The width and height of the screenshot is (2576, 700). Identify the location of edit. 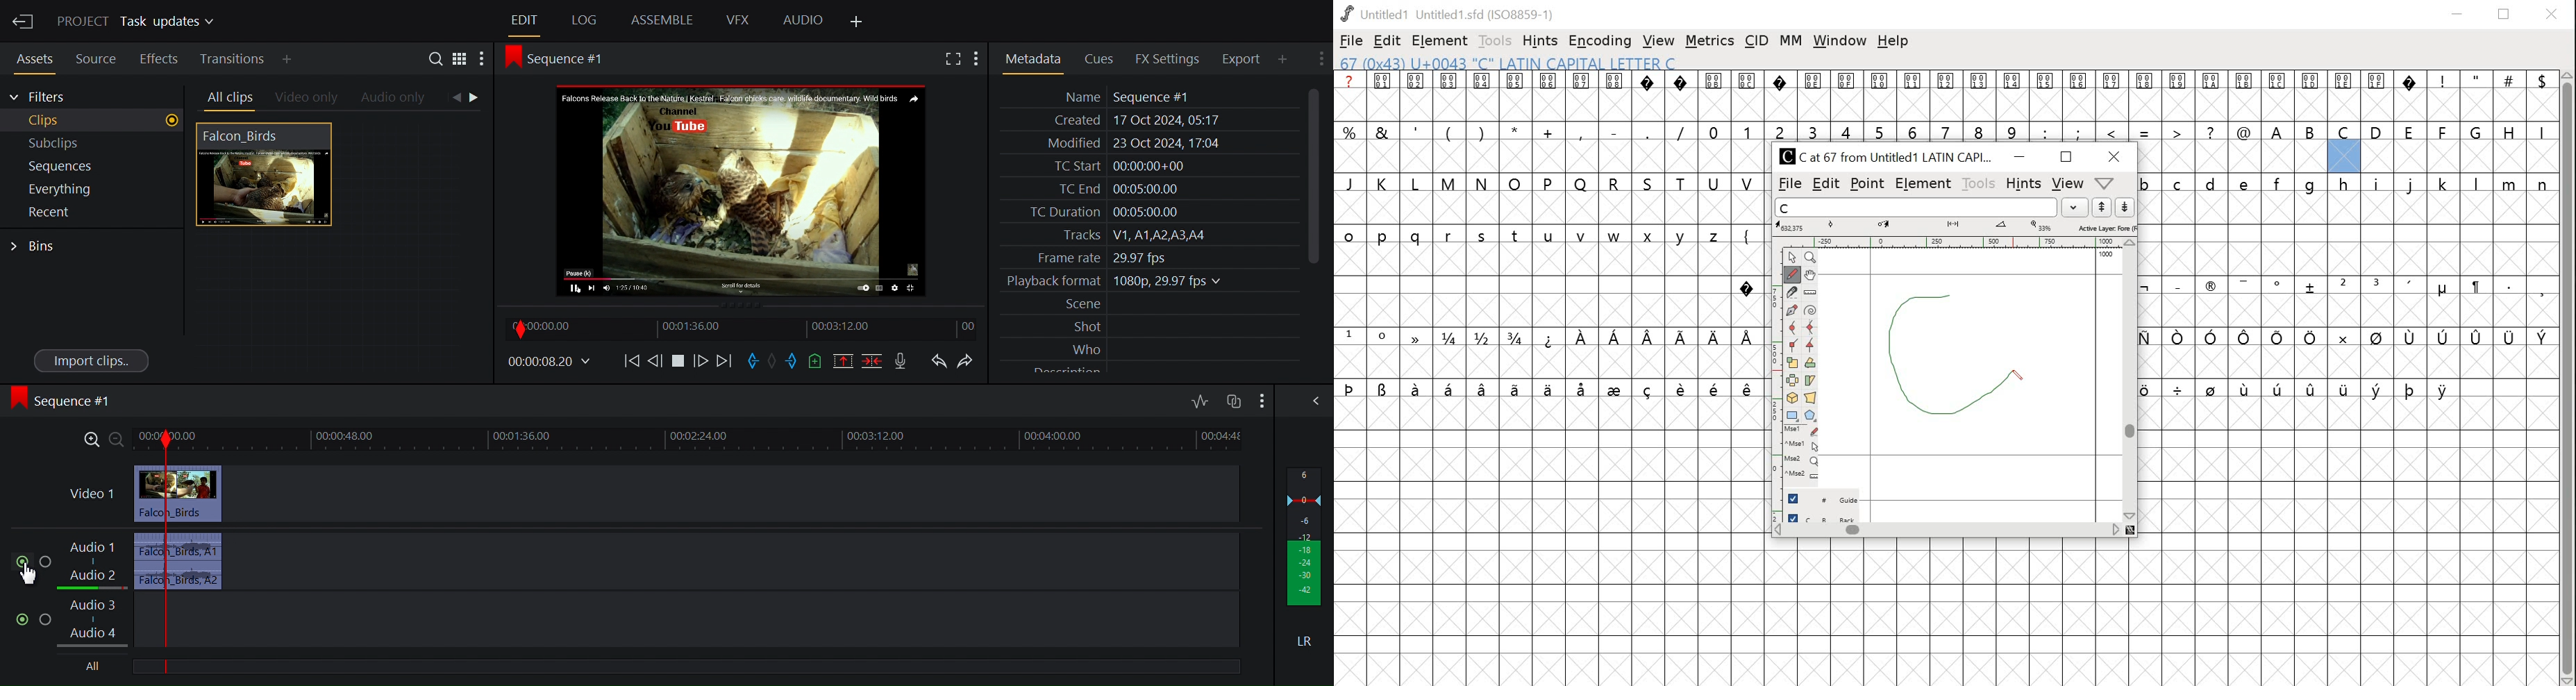
(1826, 184).